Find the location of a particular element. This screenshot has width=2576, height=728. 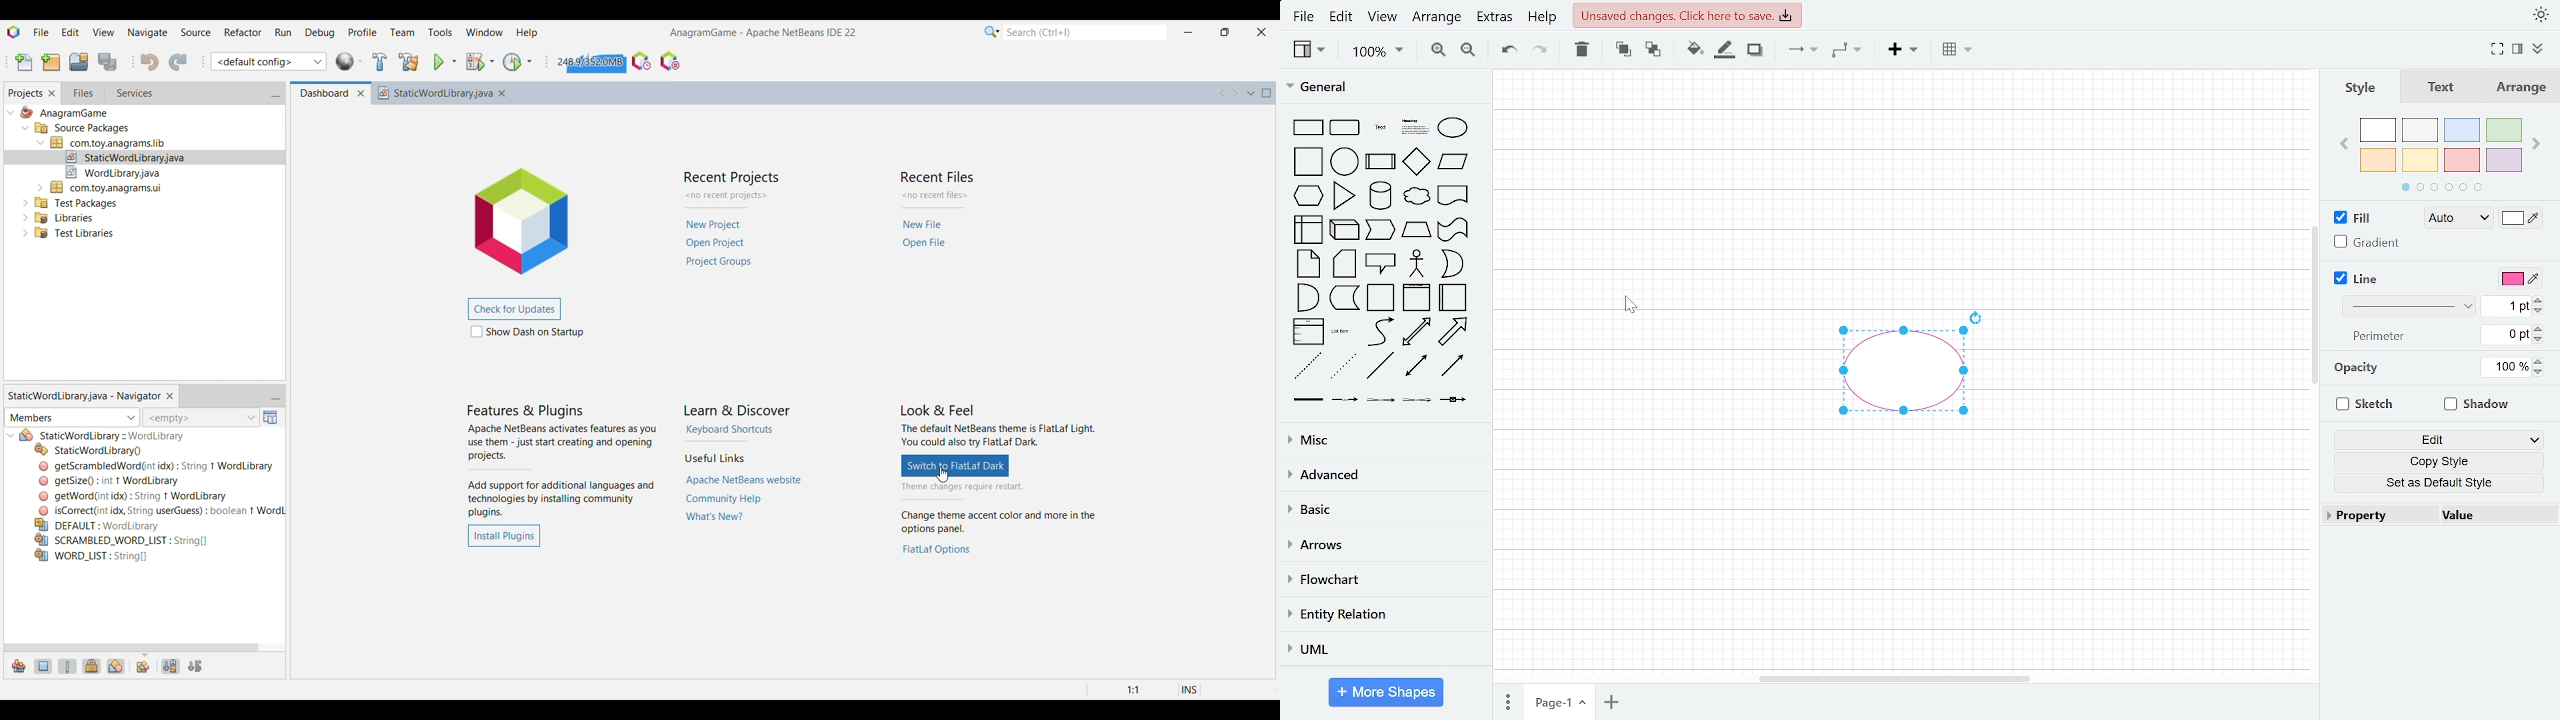

actor is located at coordinates (1416, 263).